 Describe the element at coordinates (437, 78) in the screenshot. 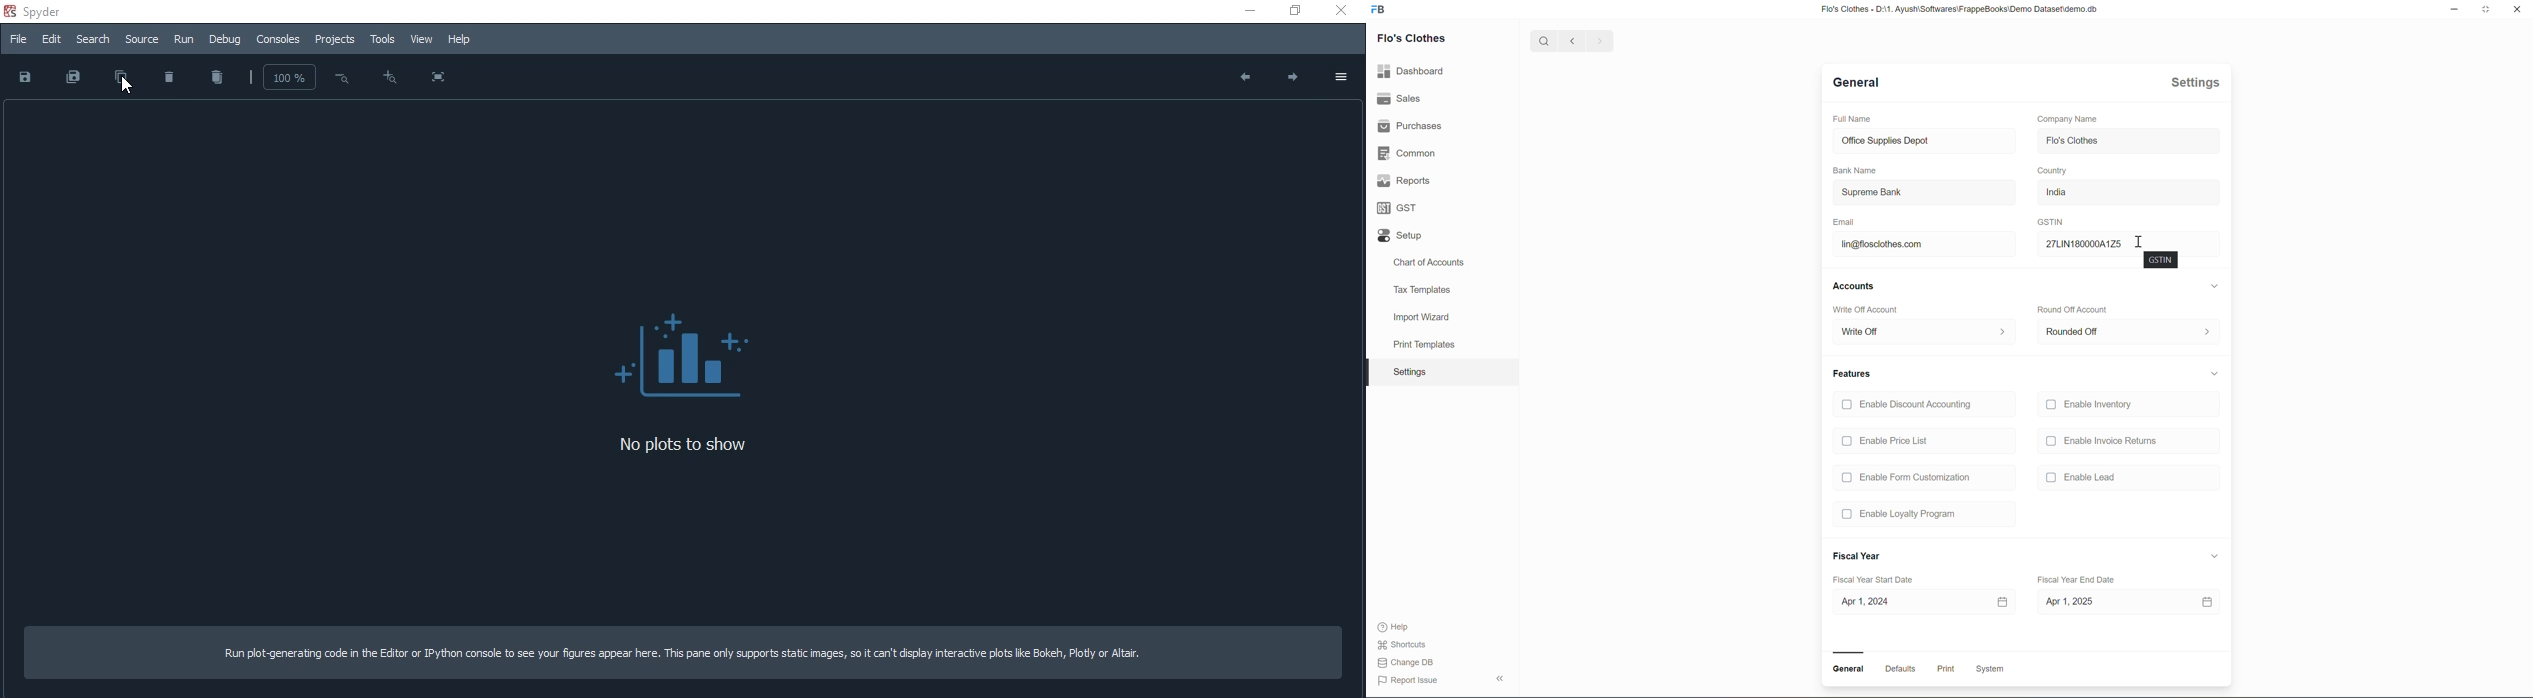

I see `fullscreen` at that location.